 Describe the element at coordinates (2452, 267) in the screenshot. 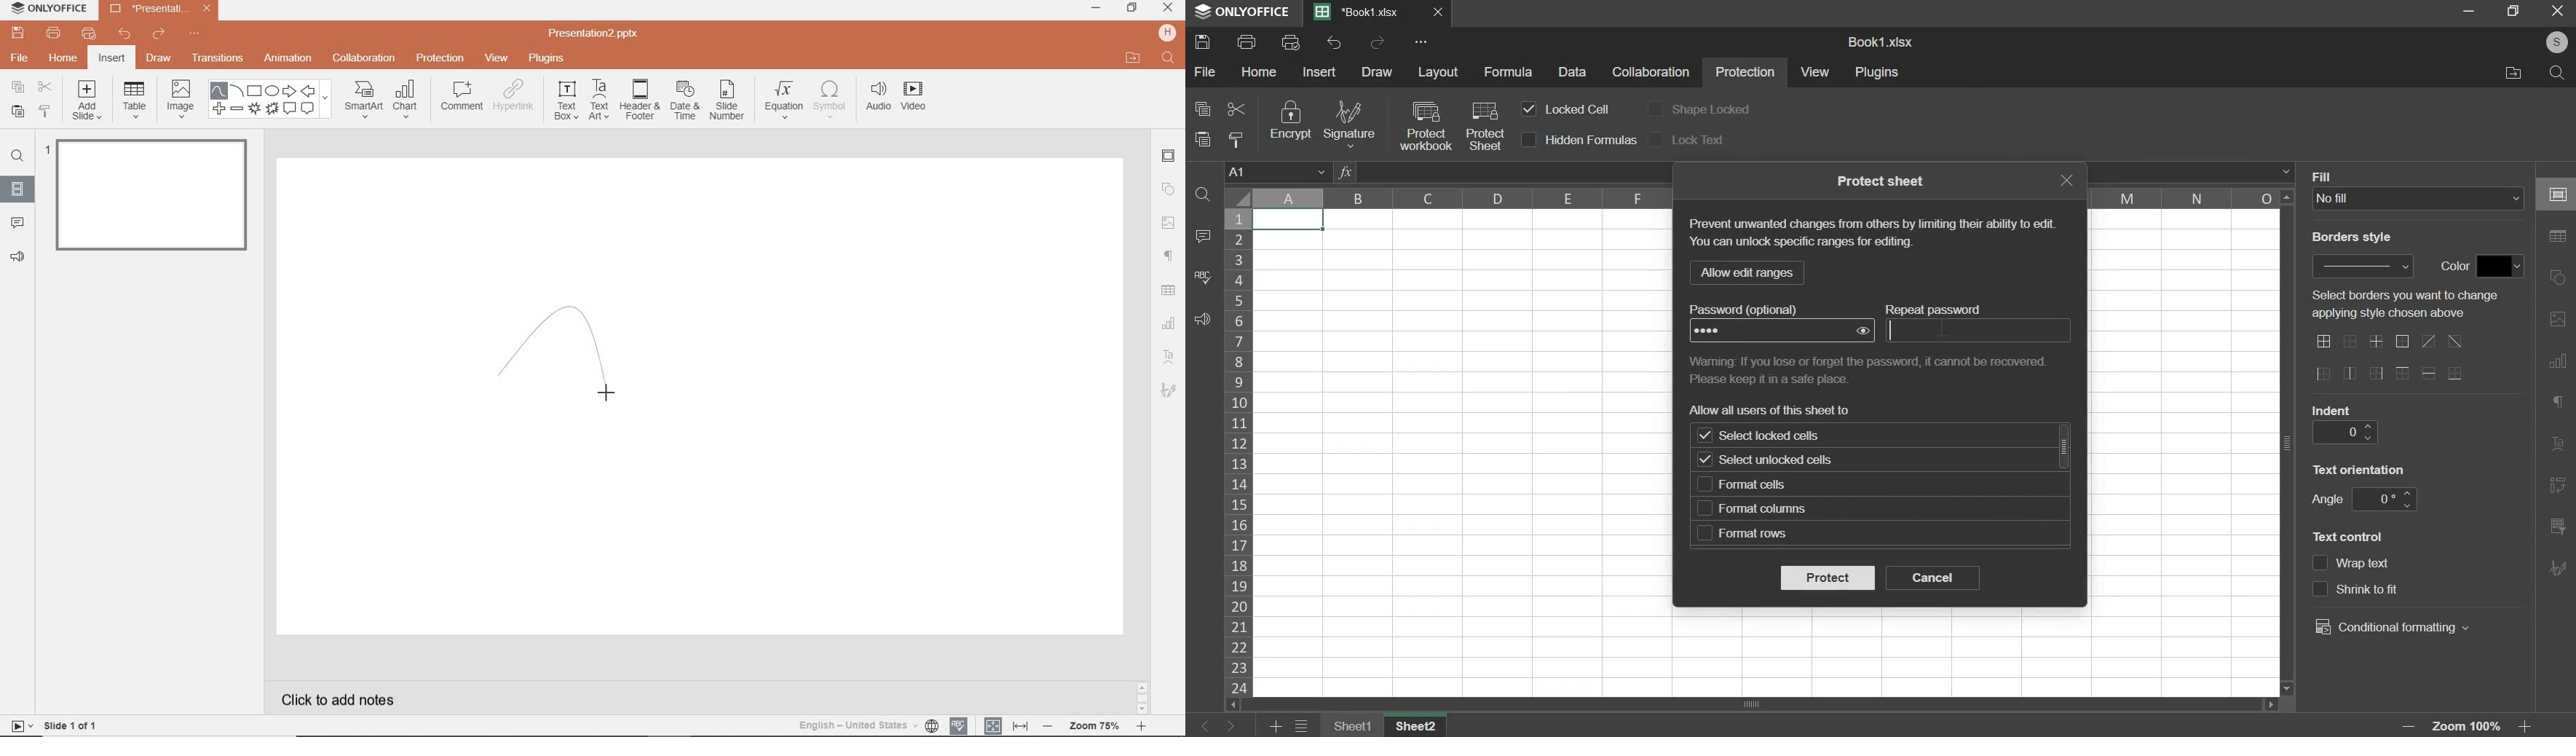

I see `color` at that location.